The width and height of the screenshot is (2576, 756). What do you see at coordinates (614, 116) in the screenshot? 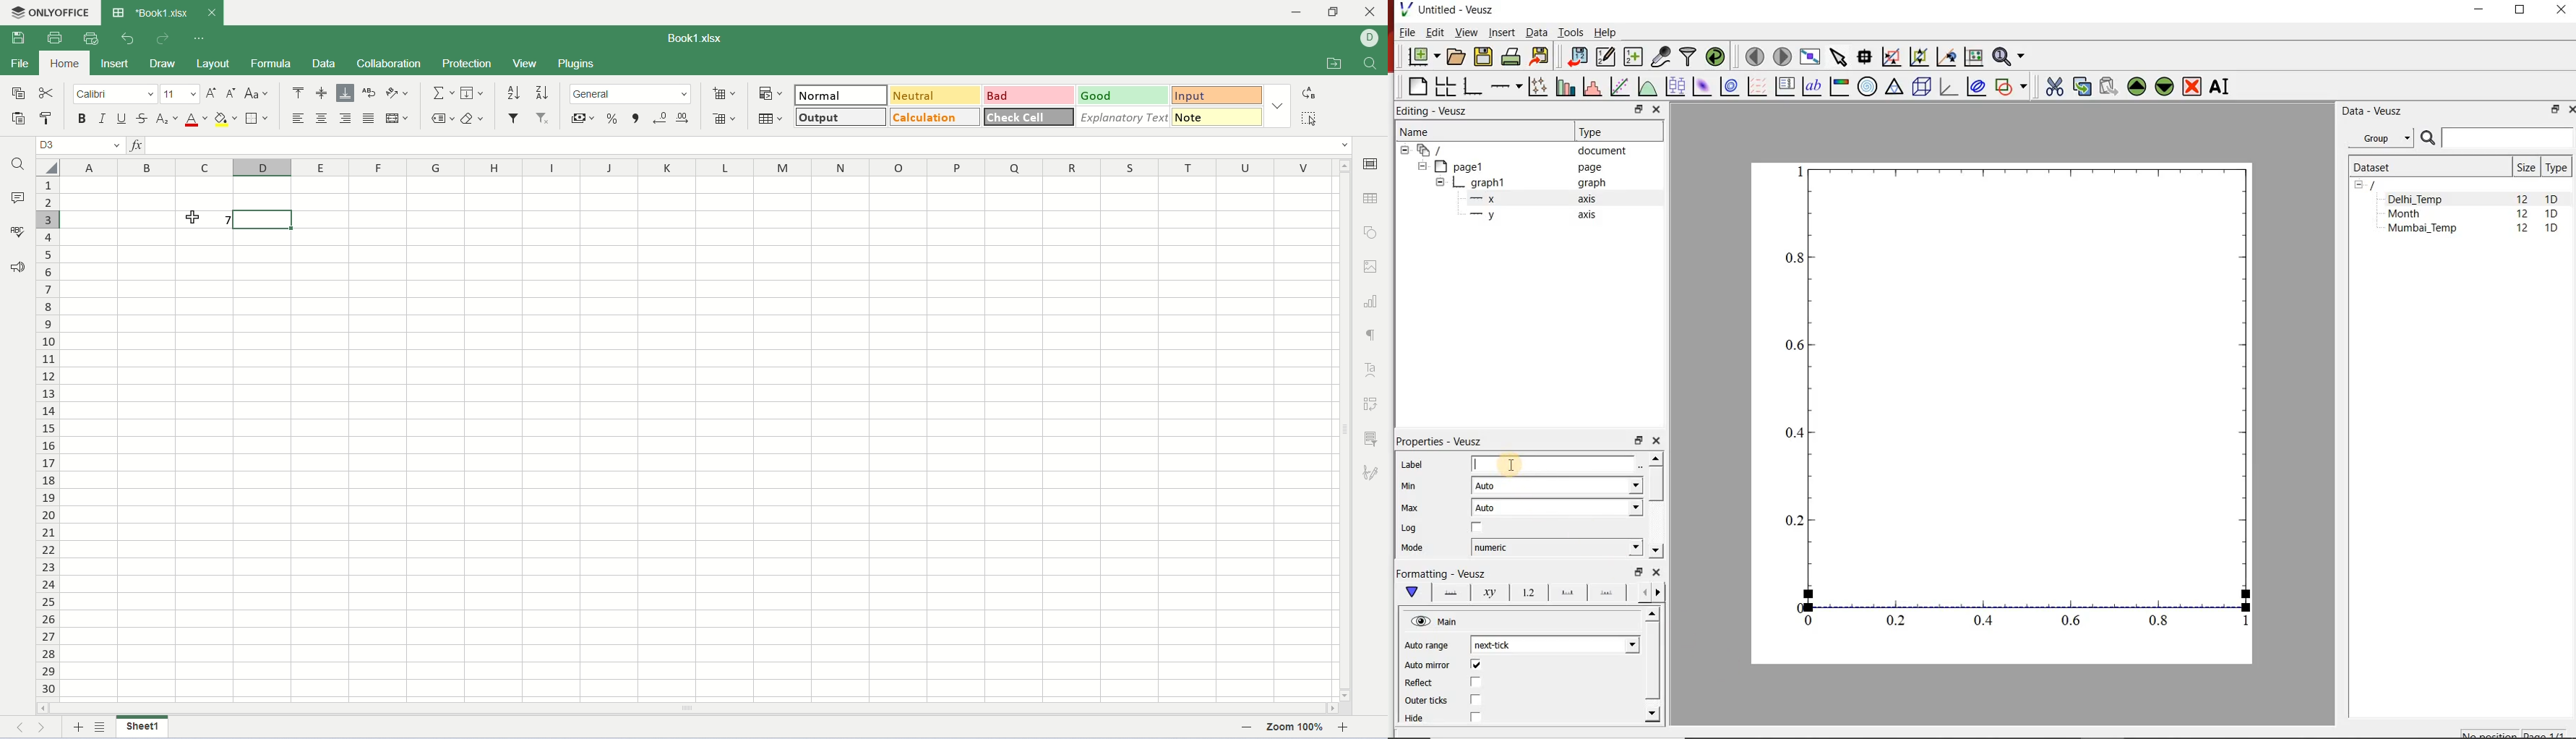
I see `percent style` at bounding box center [614, 116].